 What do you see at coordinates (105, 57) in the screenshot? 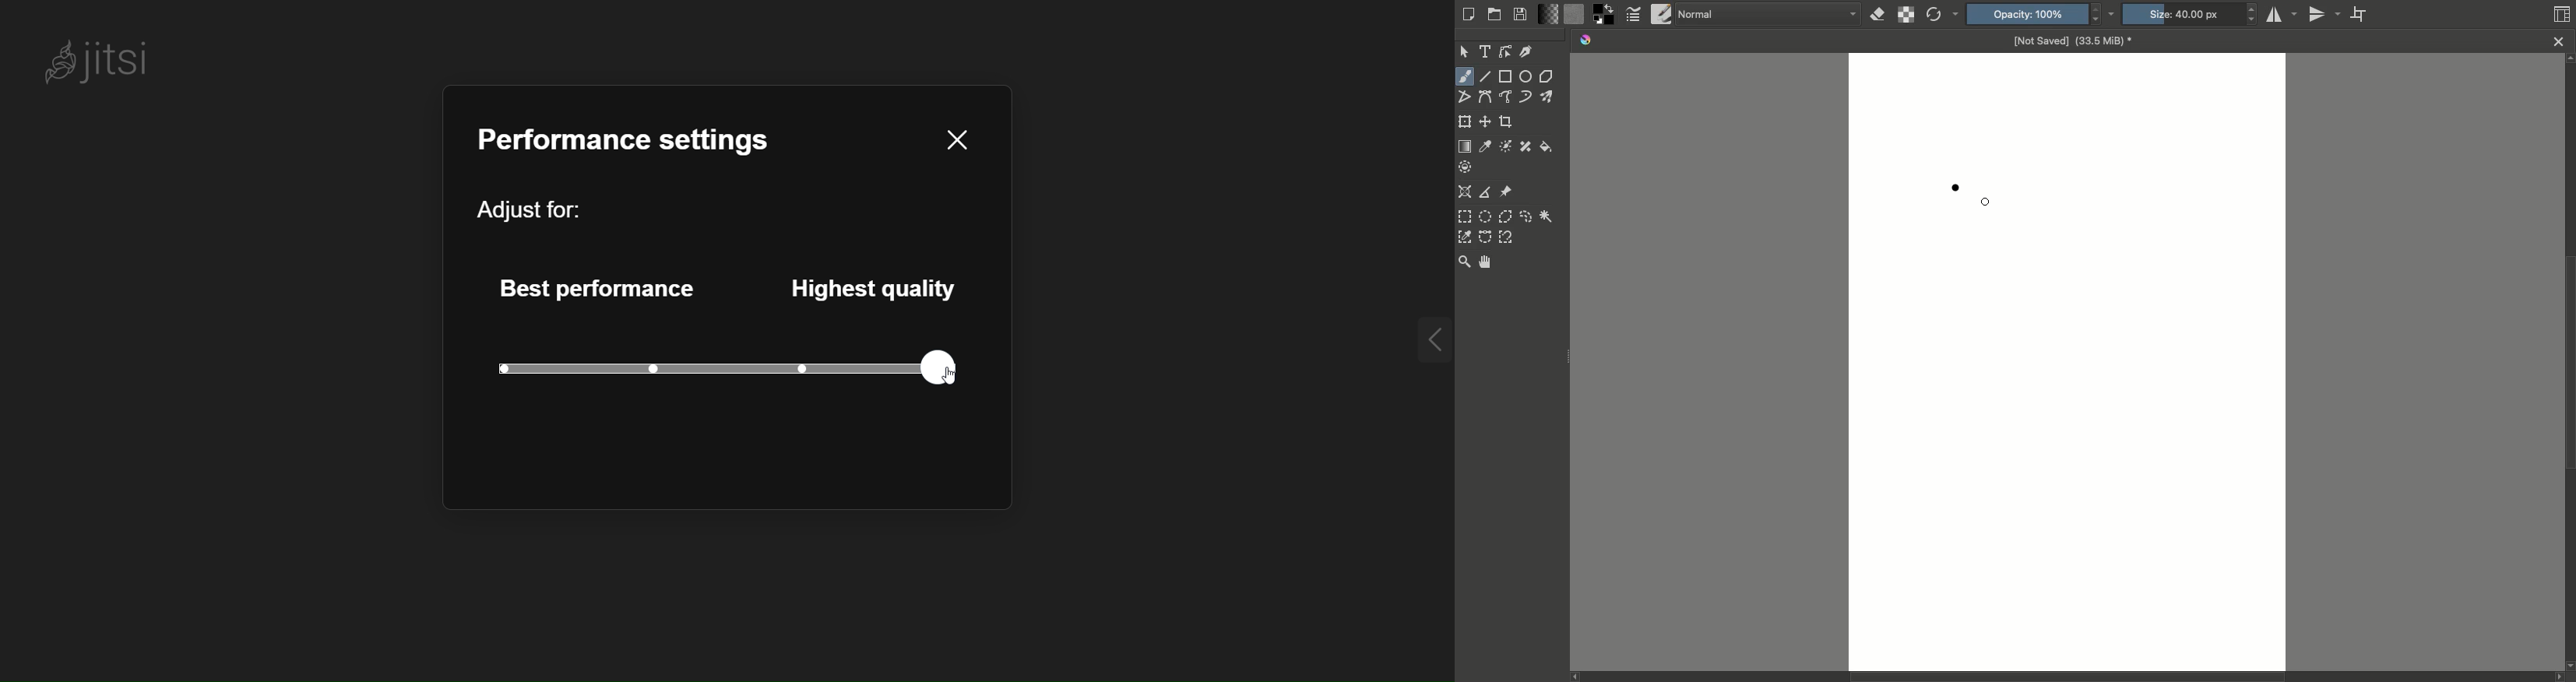
I see `Jitsi` at bounding box center [105, 57].